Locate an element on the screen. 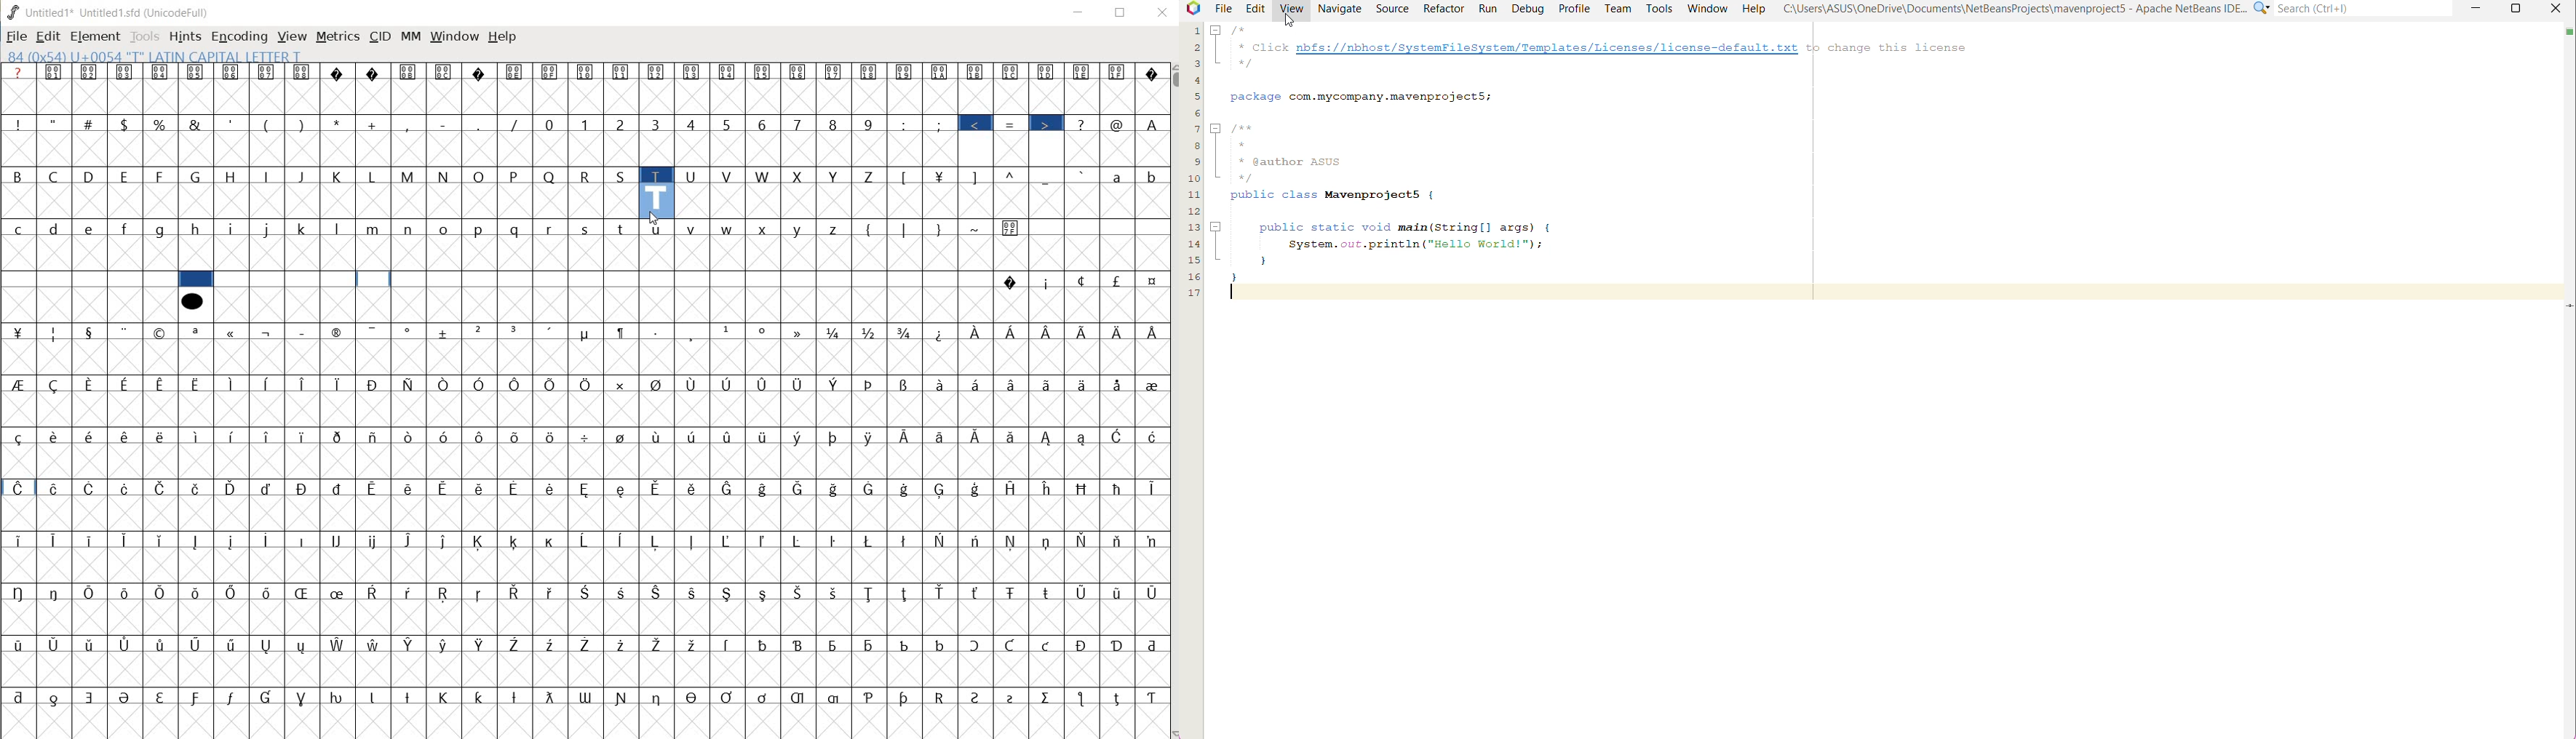  K is located at coordinates (339, 175).